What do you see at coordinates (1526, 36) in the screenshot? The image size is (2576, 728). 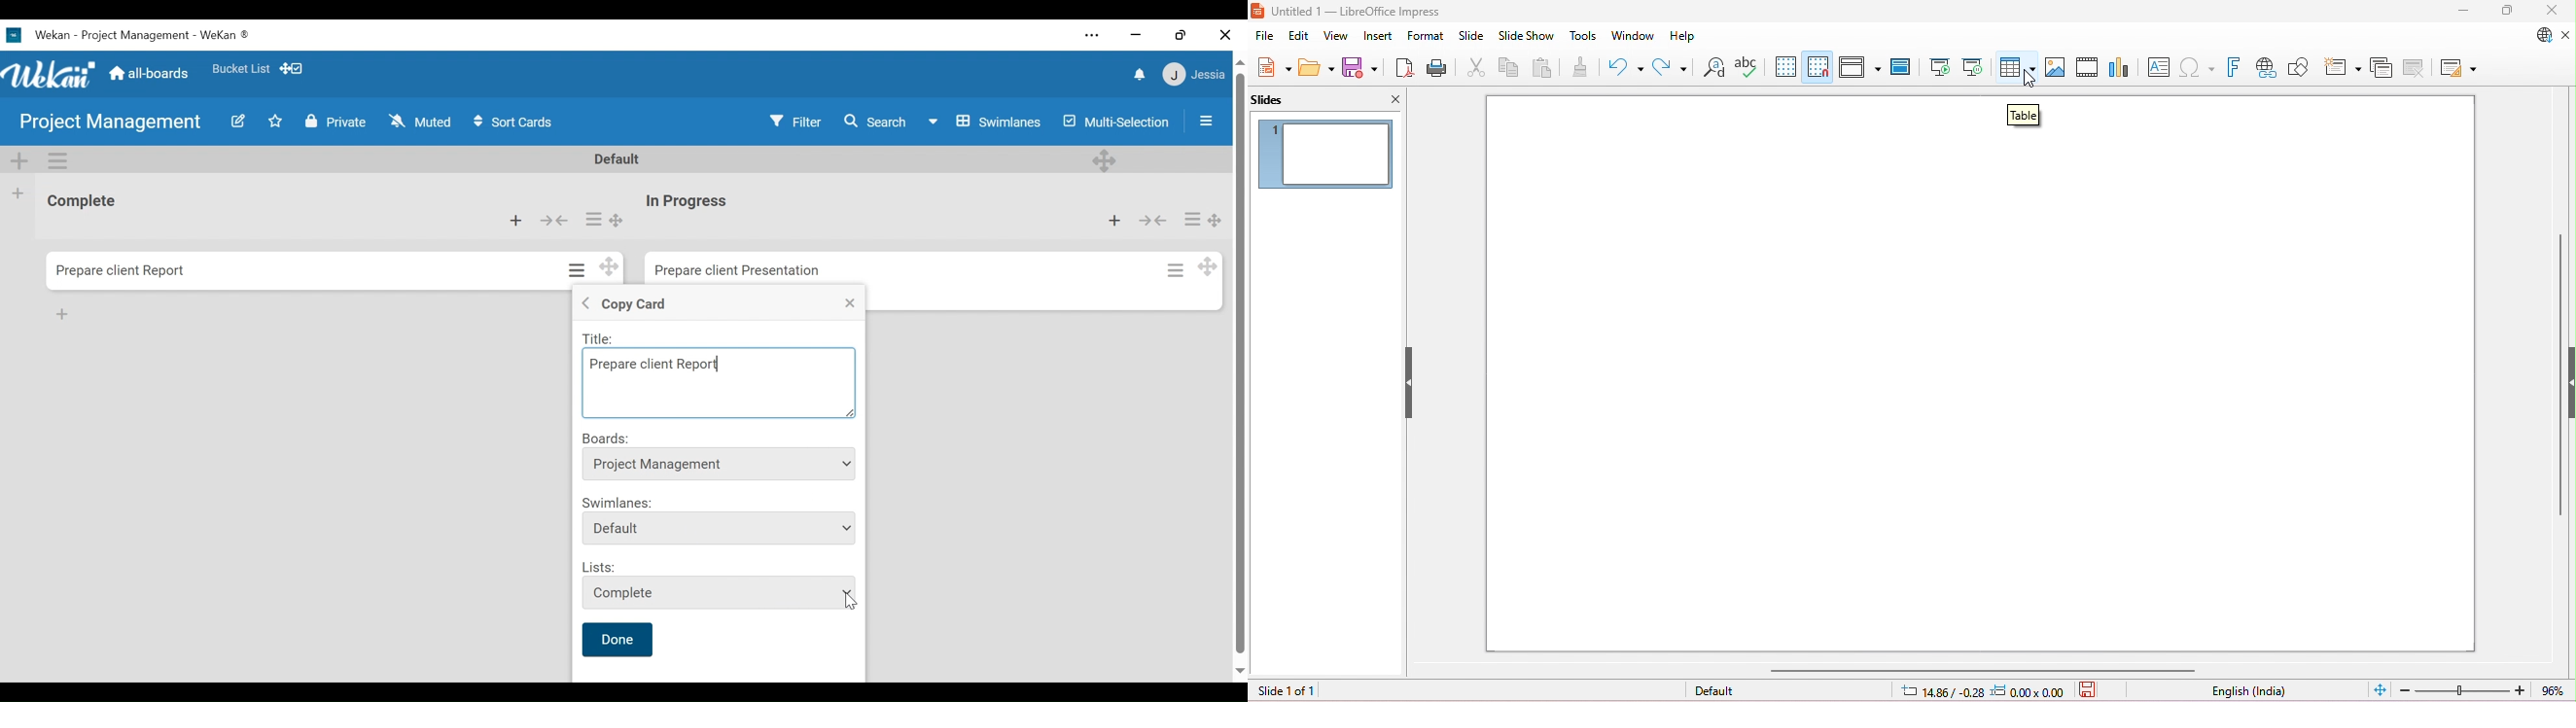 I see `slideshow` at bounding box center [1526, 36].